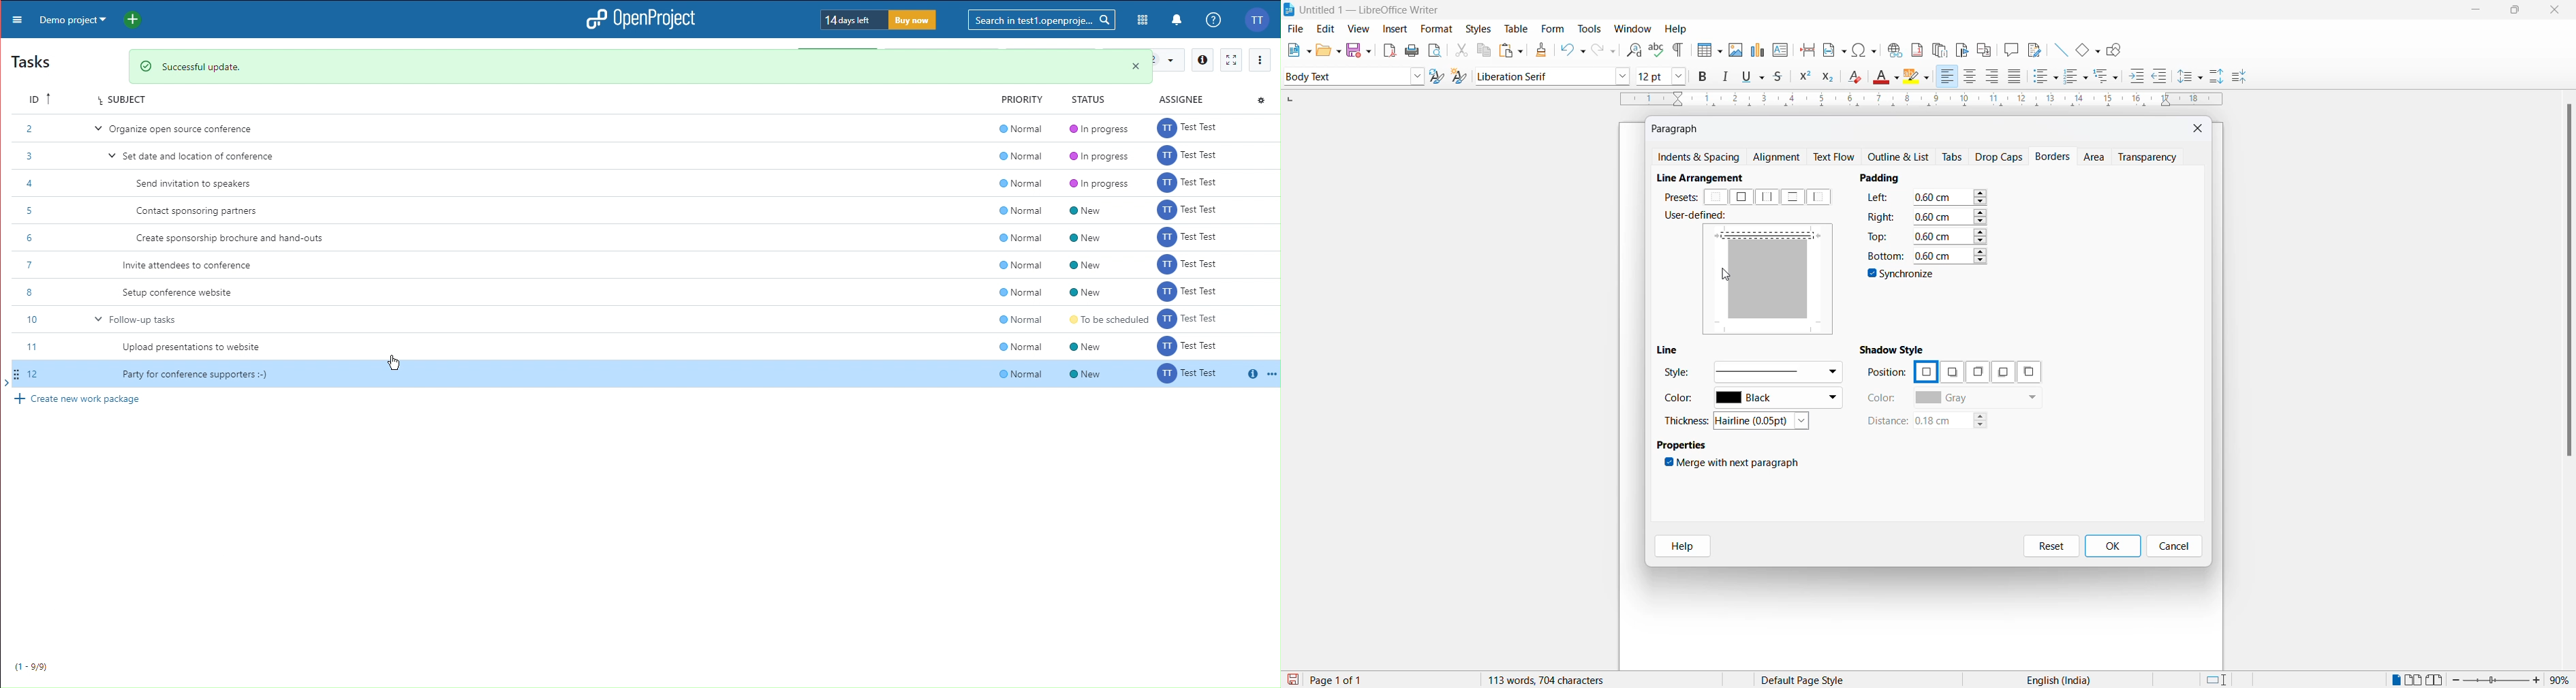 The height and width of the screenshot is (700, 2576). What do you see at coordinates (1804, 78) in the screenshot?
I see `superscript` at bounding box center [1804, 78].